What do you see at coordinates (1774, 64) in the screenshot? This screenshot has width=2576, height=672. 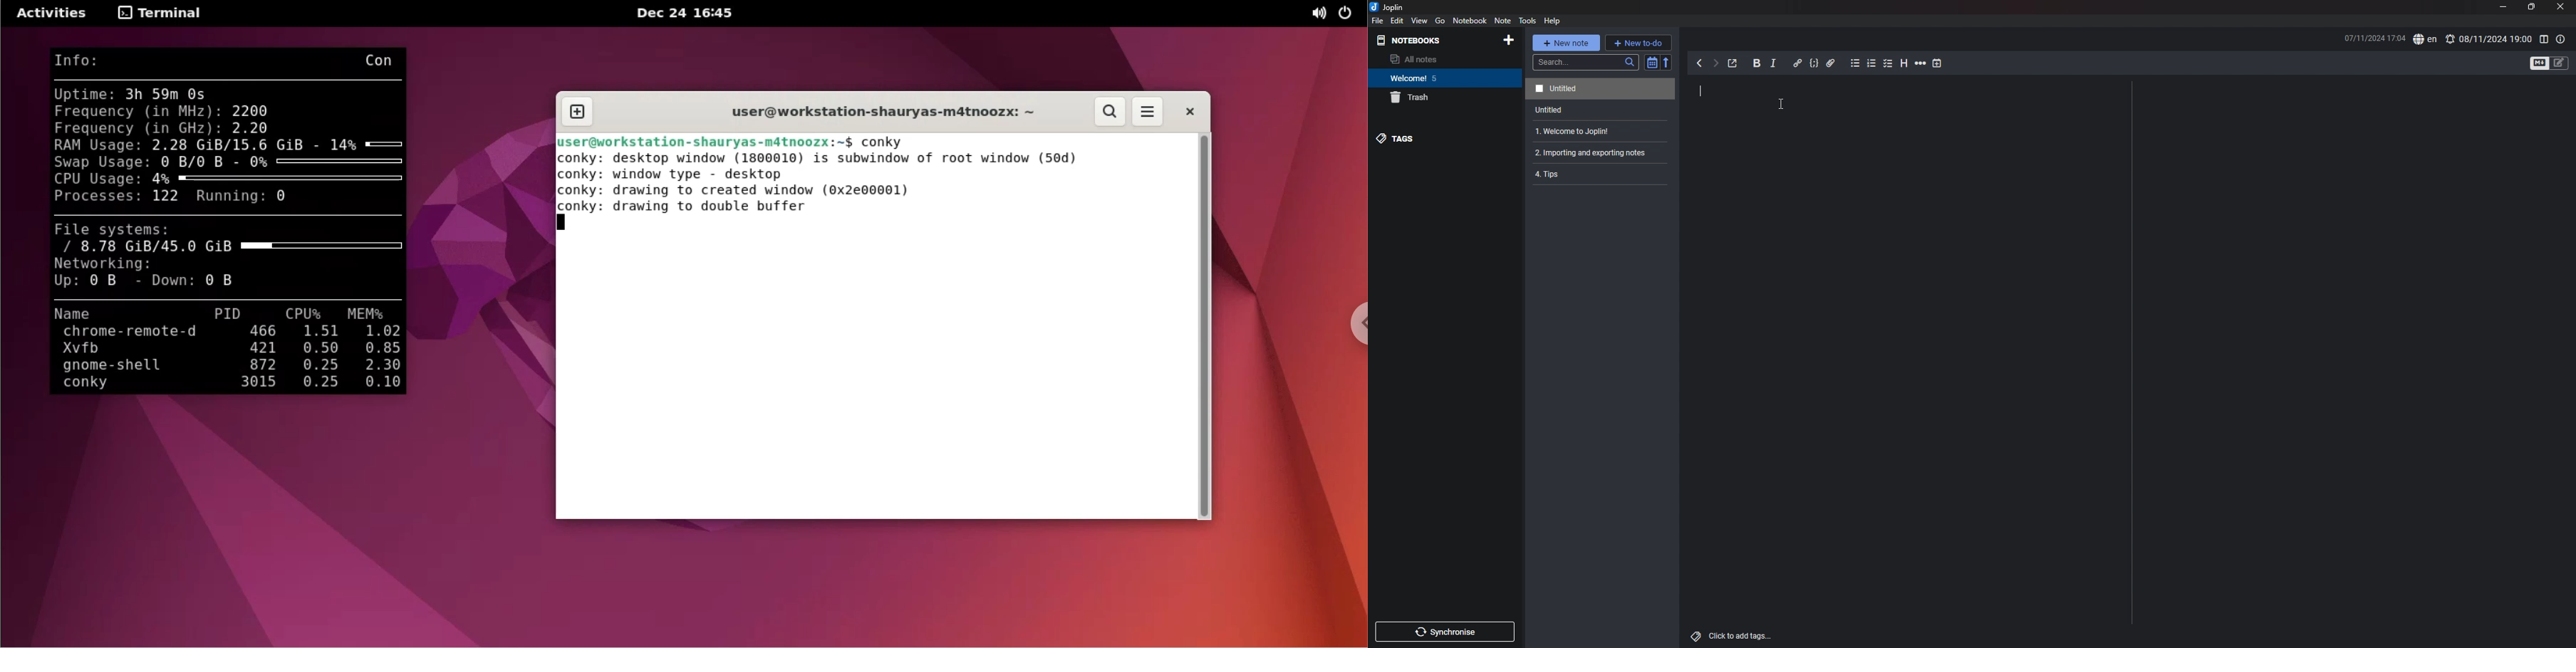 I see `italic` at bounding box center [1774, 64].